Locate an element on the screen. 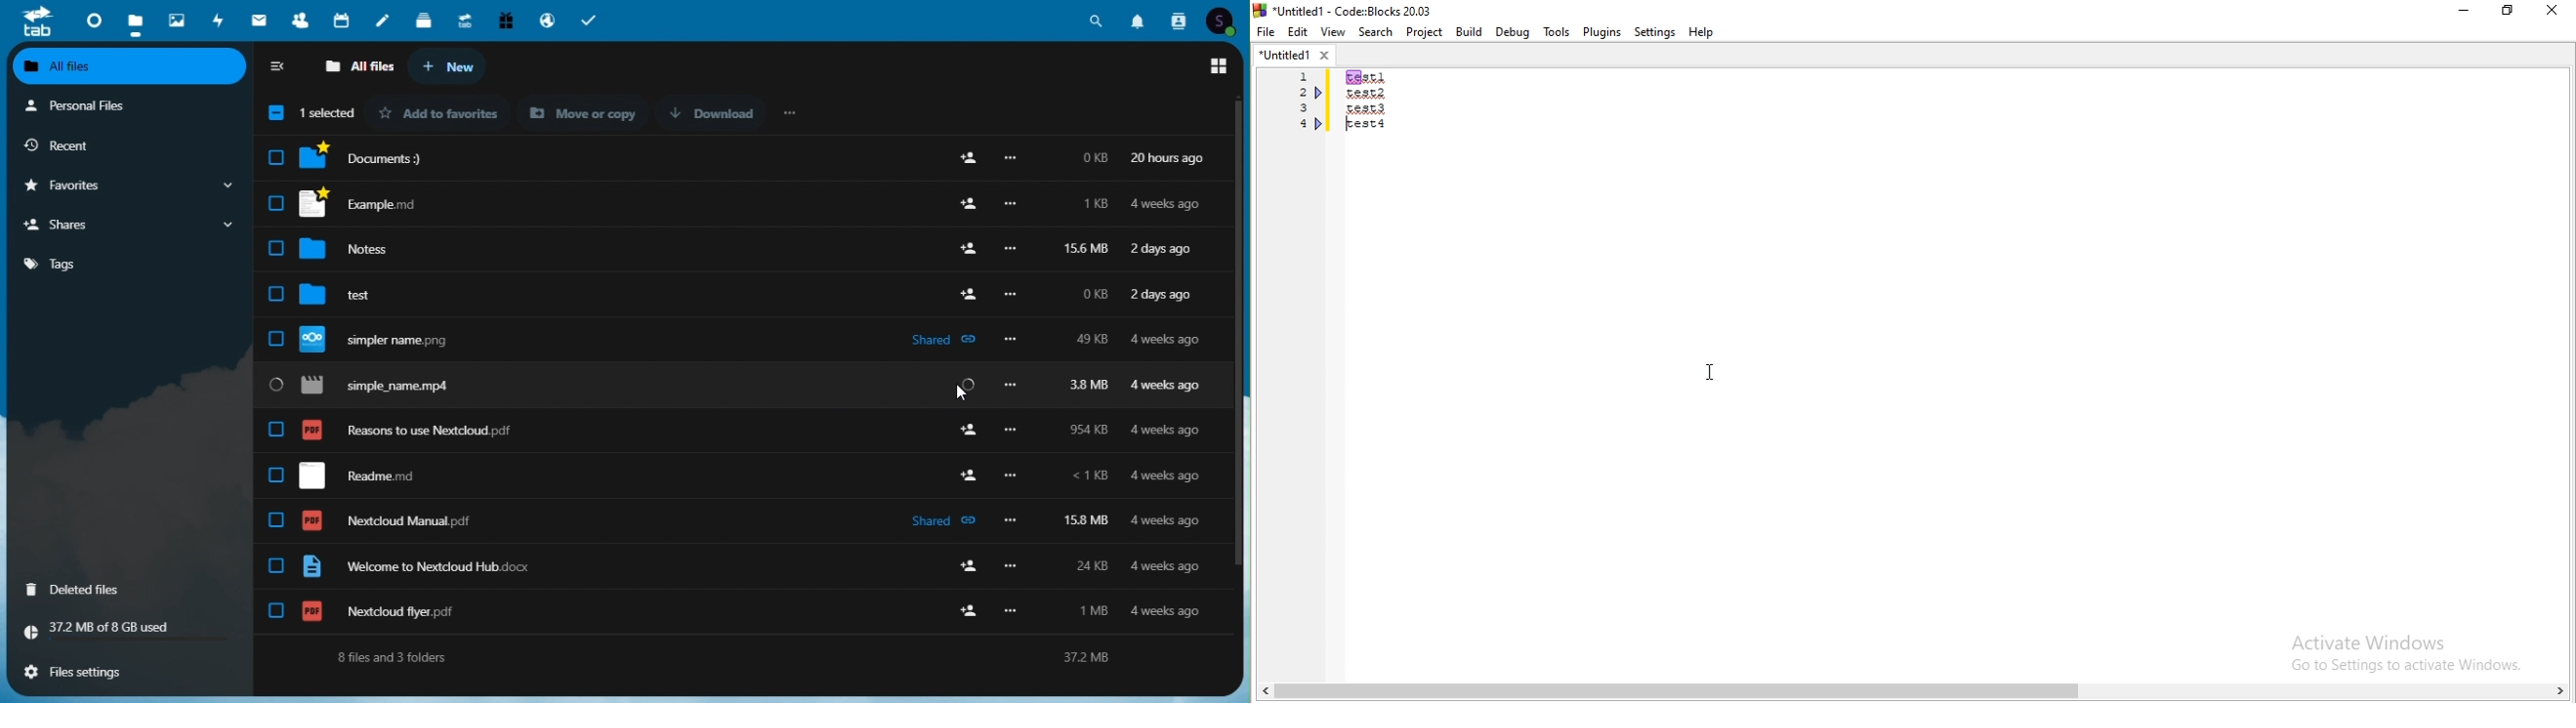 This screenshot has width=2576, height=728. tasks is located at coordinates (593, 20).